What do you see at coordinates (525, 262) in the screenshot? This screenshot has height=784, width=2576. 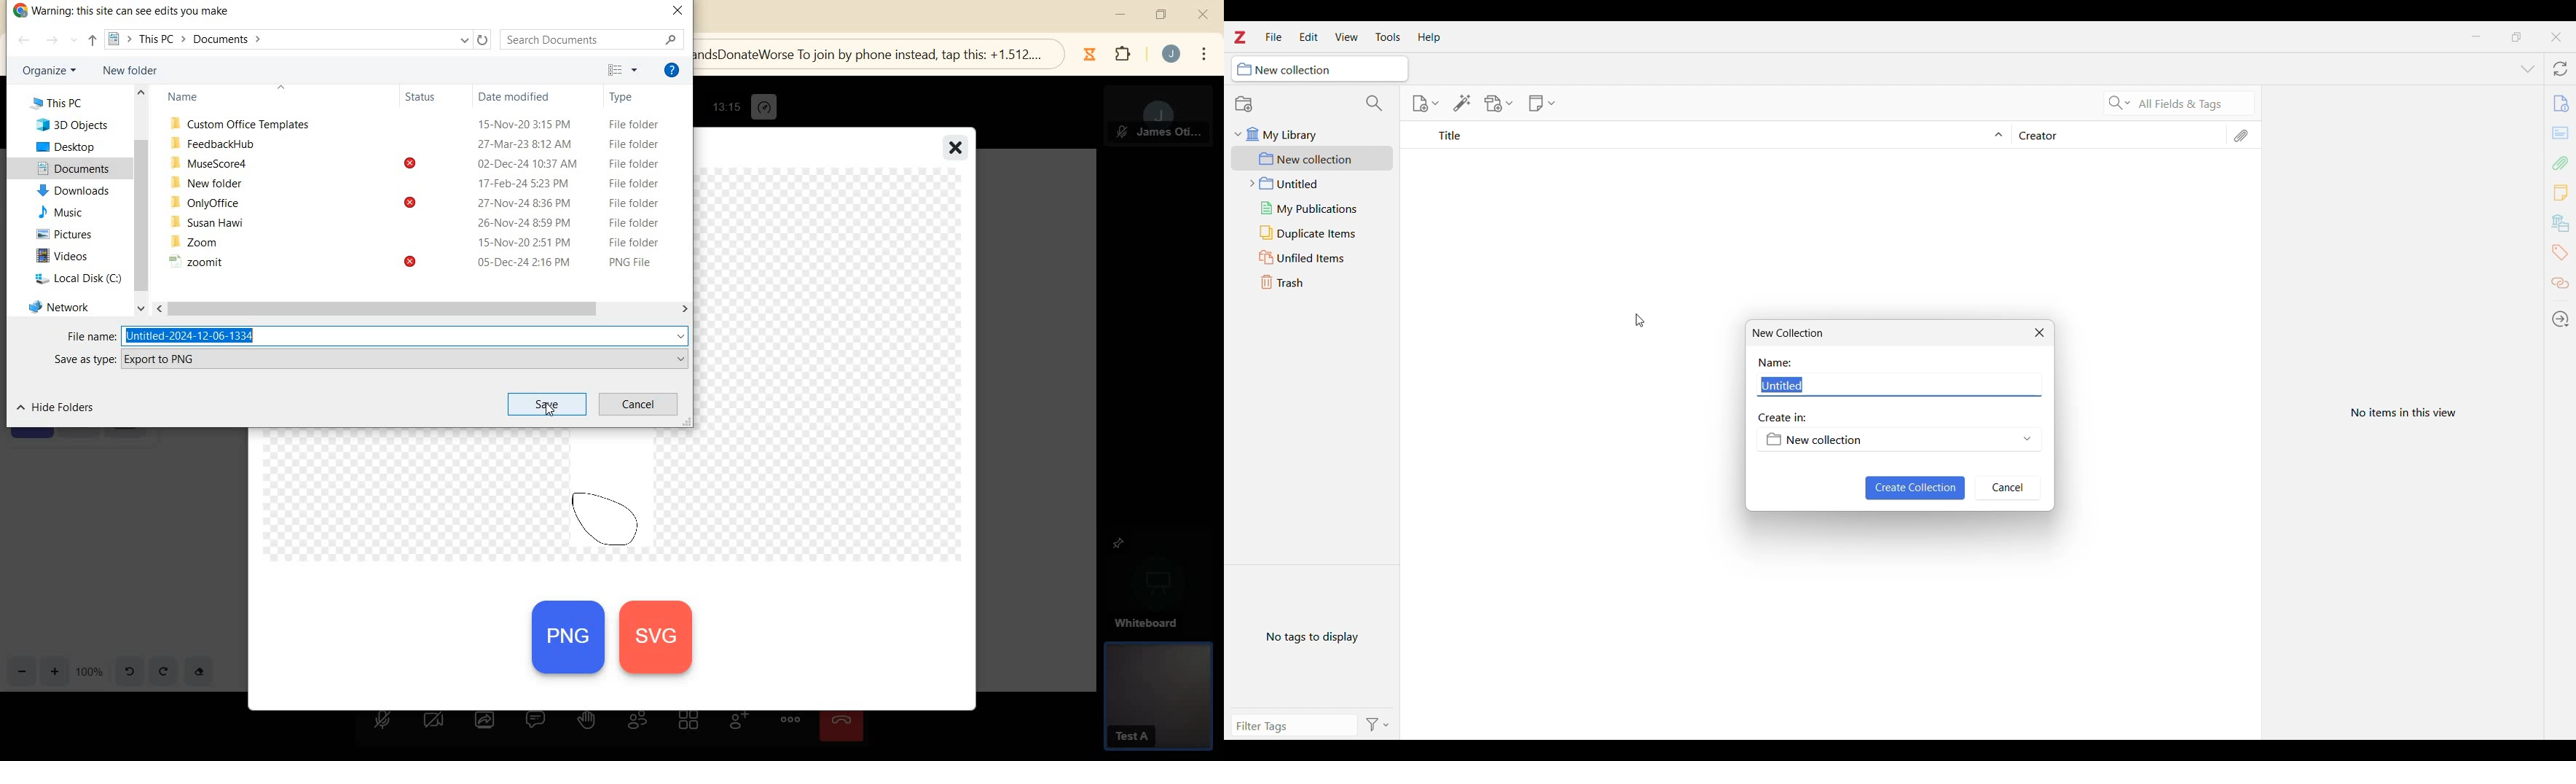 I see `05-Dec-24 2:16 PM` at bounding box center [525, 262].